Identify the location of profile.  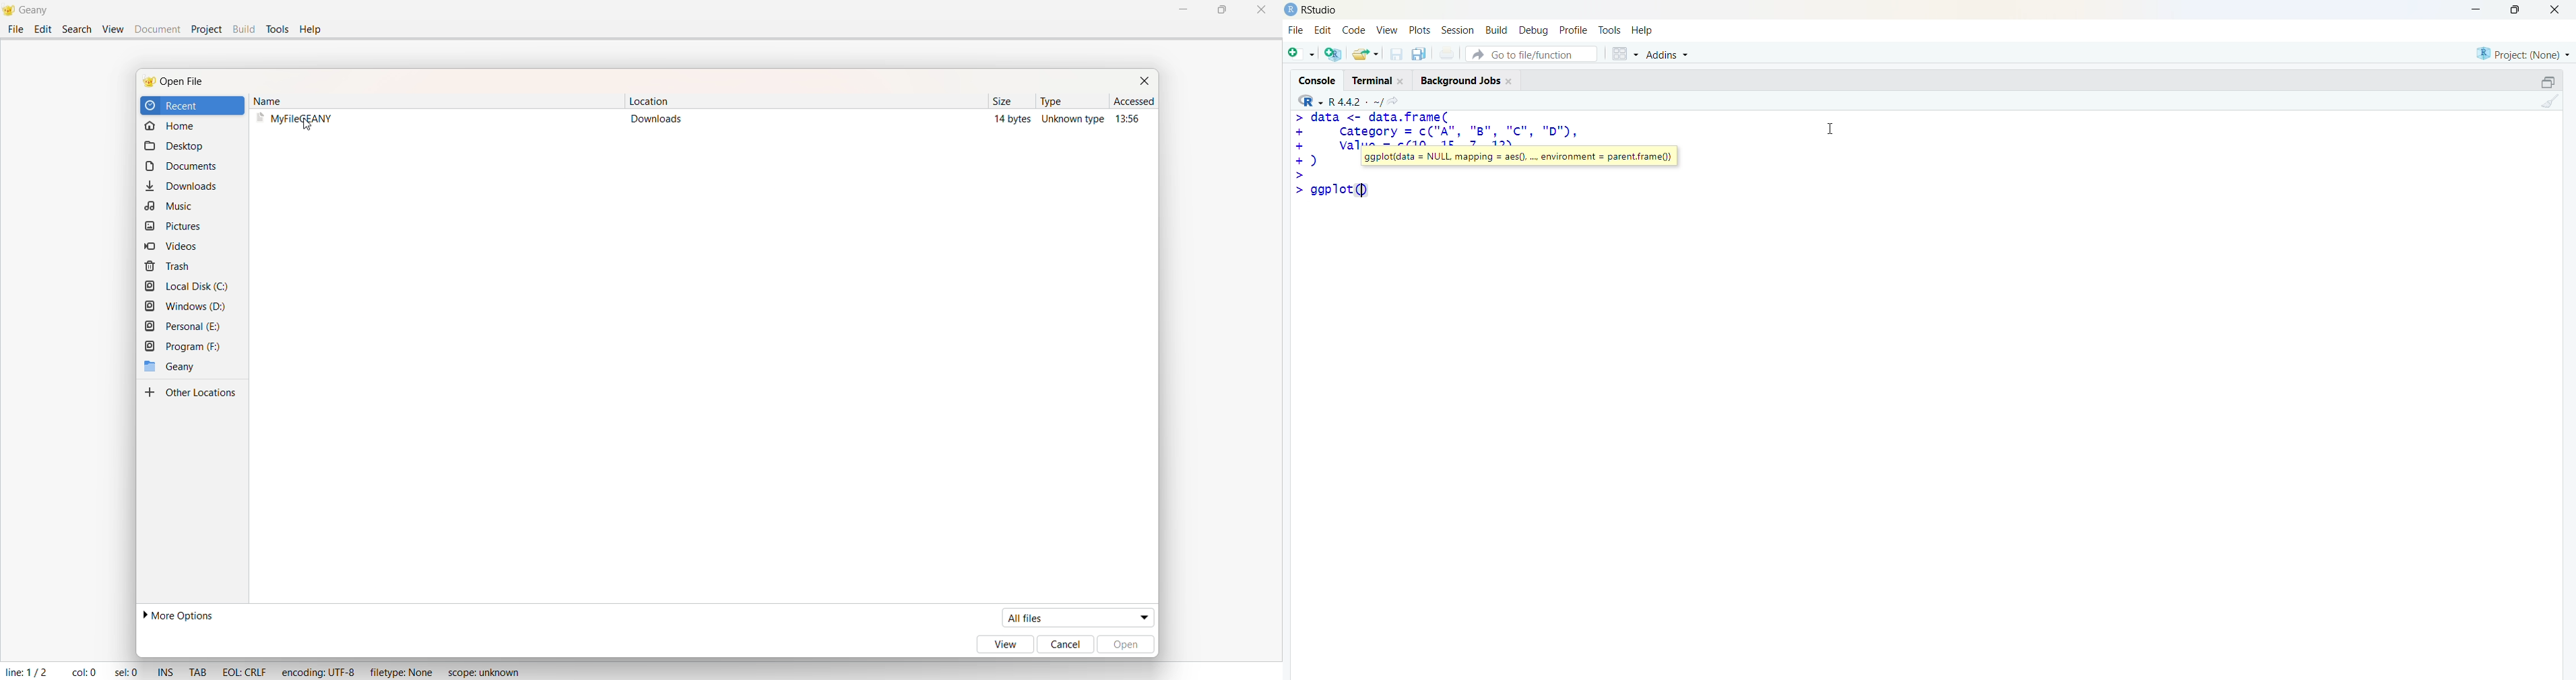
(1572, 31).